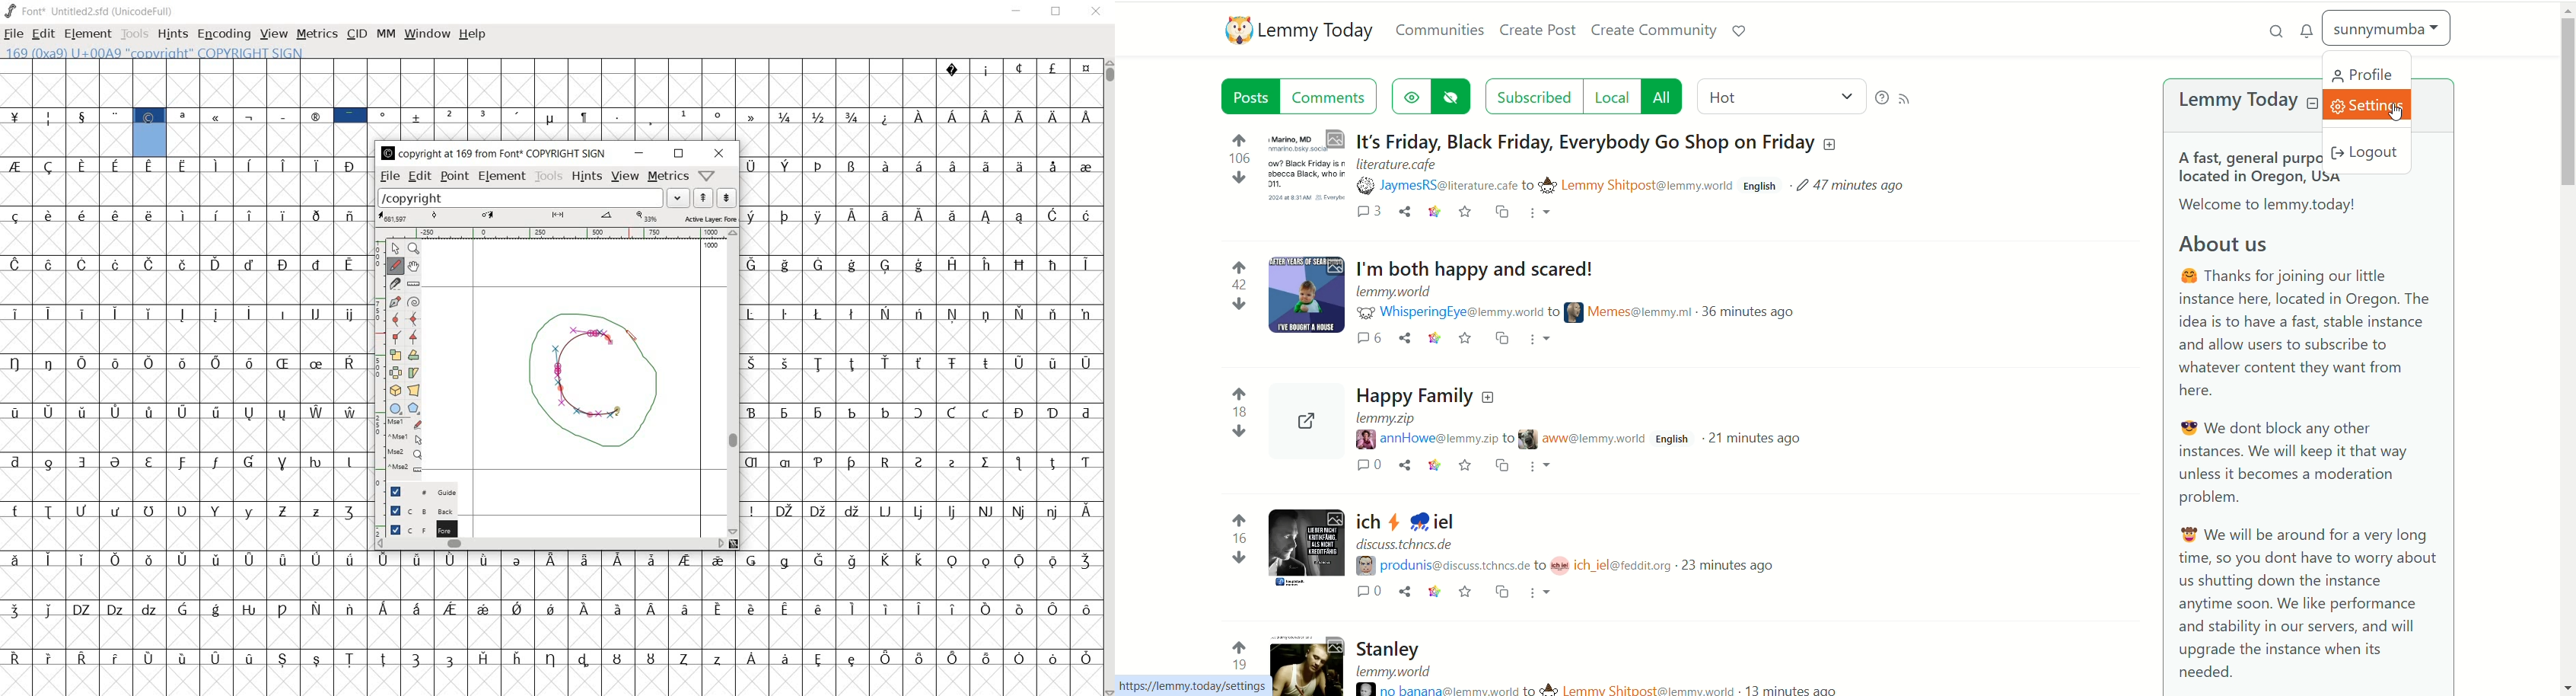 This screenshot has height=700, width=2576. Describe the element at coordinates (733, 384) in the screenshot. I see `scrollbar` at that location.